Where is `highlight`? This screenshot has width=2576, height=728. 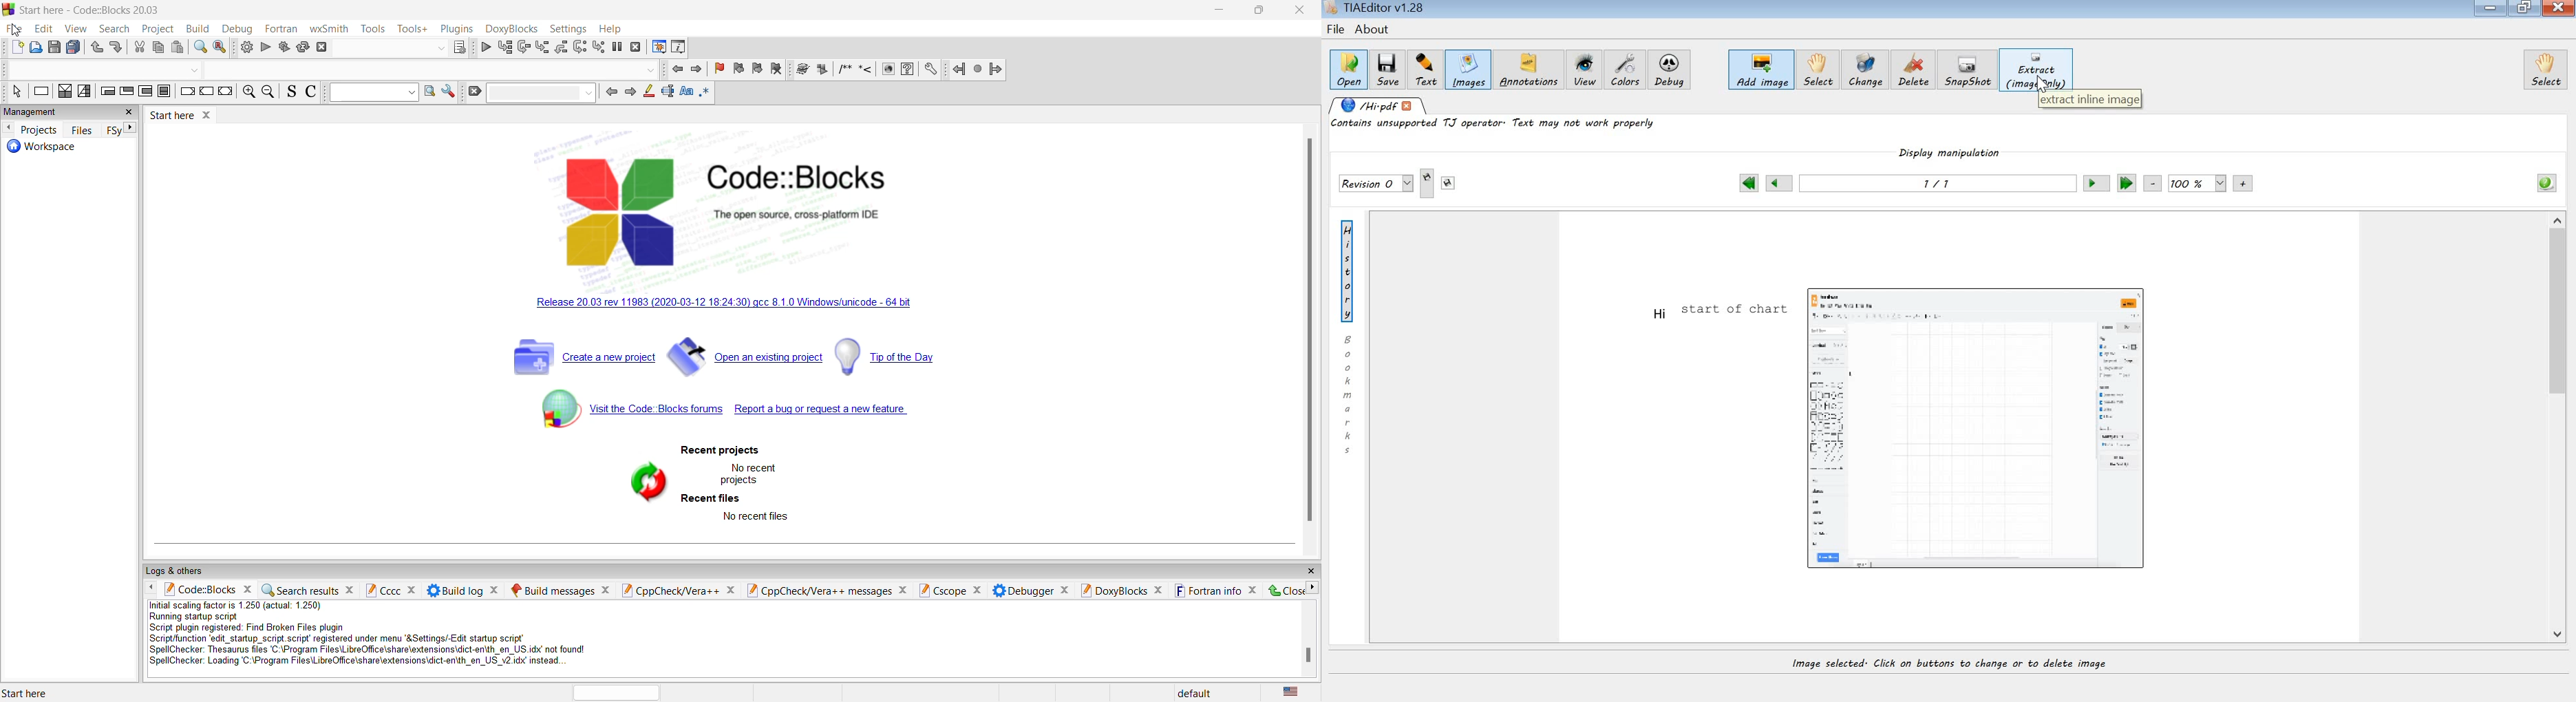
highlight is located at coordinates (648, 92).